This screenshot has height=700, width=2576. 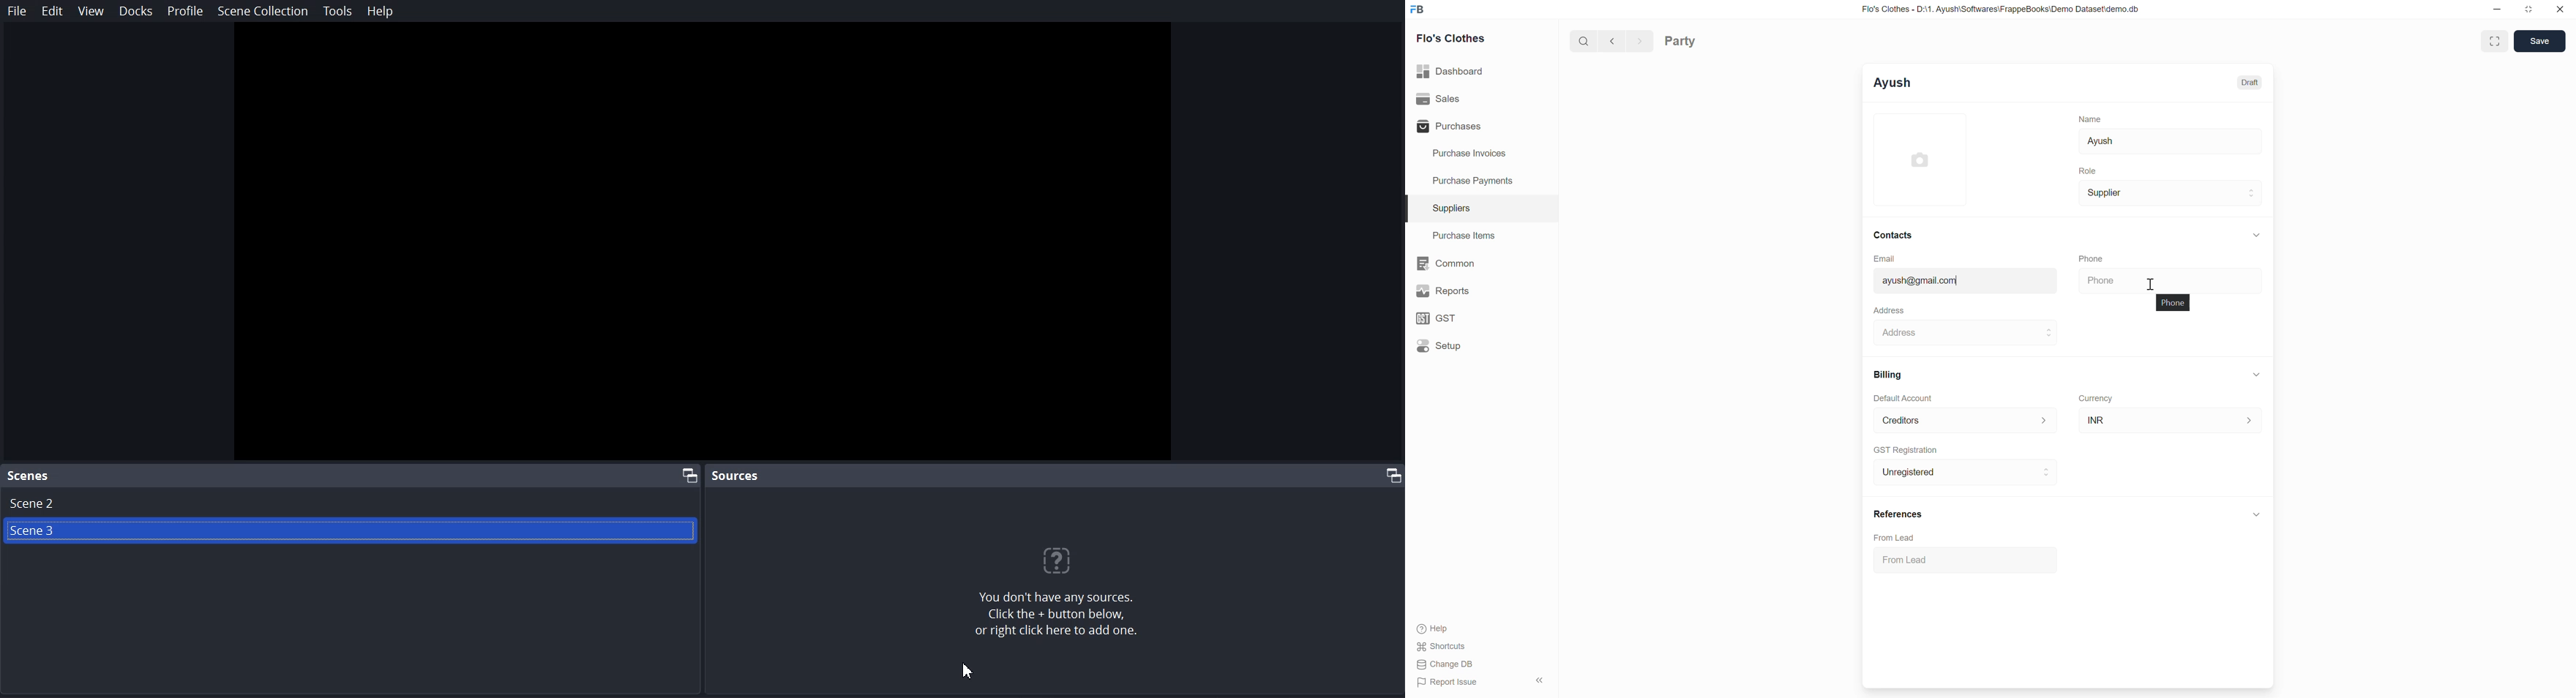 What do you see at coordinates (1966, 472) in the screenshot?
I see `Unregistered` at bounding box center [1966, 472].